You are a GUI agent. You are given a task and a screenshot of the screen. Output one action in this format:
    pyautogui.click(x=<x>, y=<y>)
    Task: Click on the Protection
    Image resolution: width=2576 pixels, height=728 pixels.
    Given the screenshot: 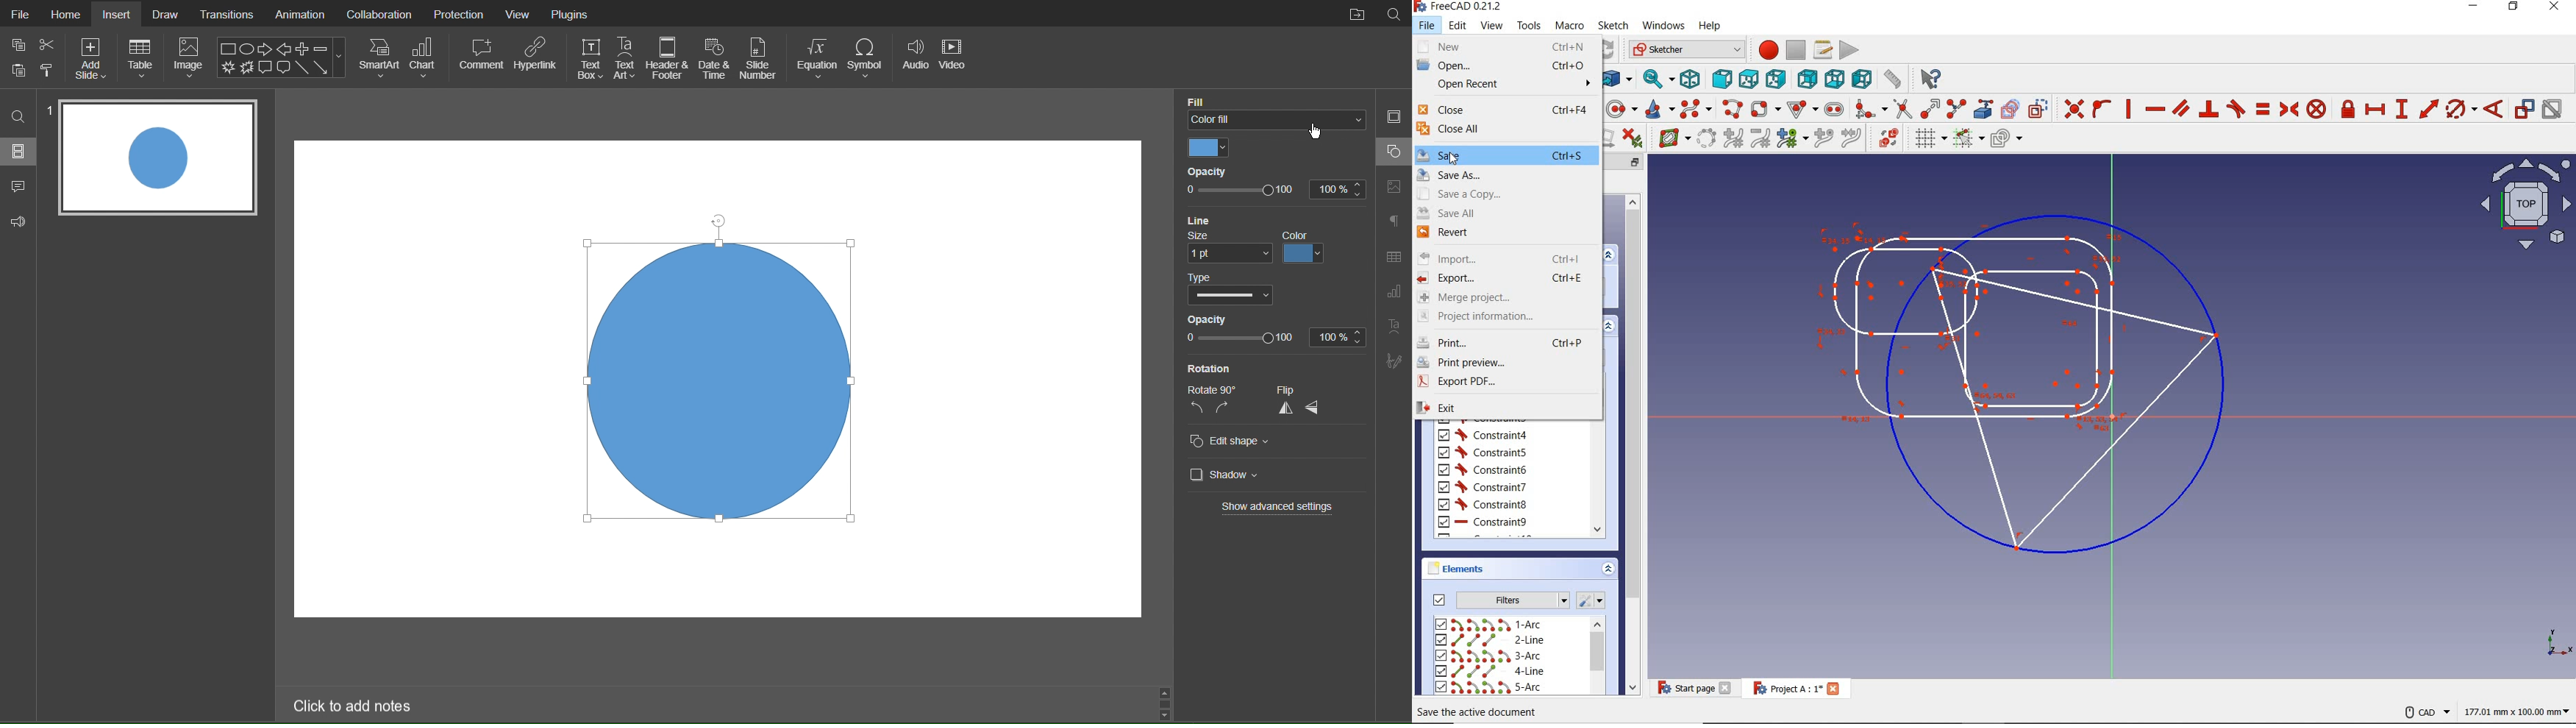 What is the action you would take?
    pyautogui.click(x=460, y=13)
    